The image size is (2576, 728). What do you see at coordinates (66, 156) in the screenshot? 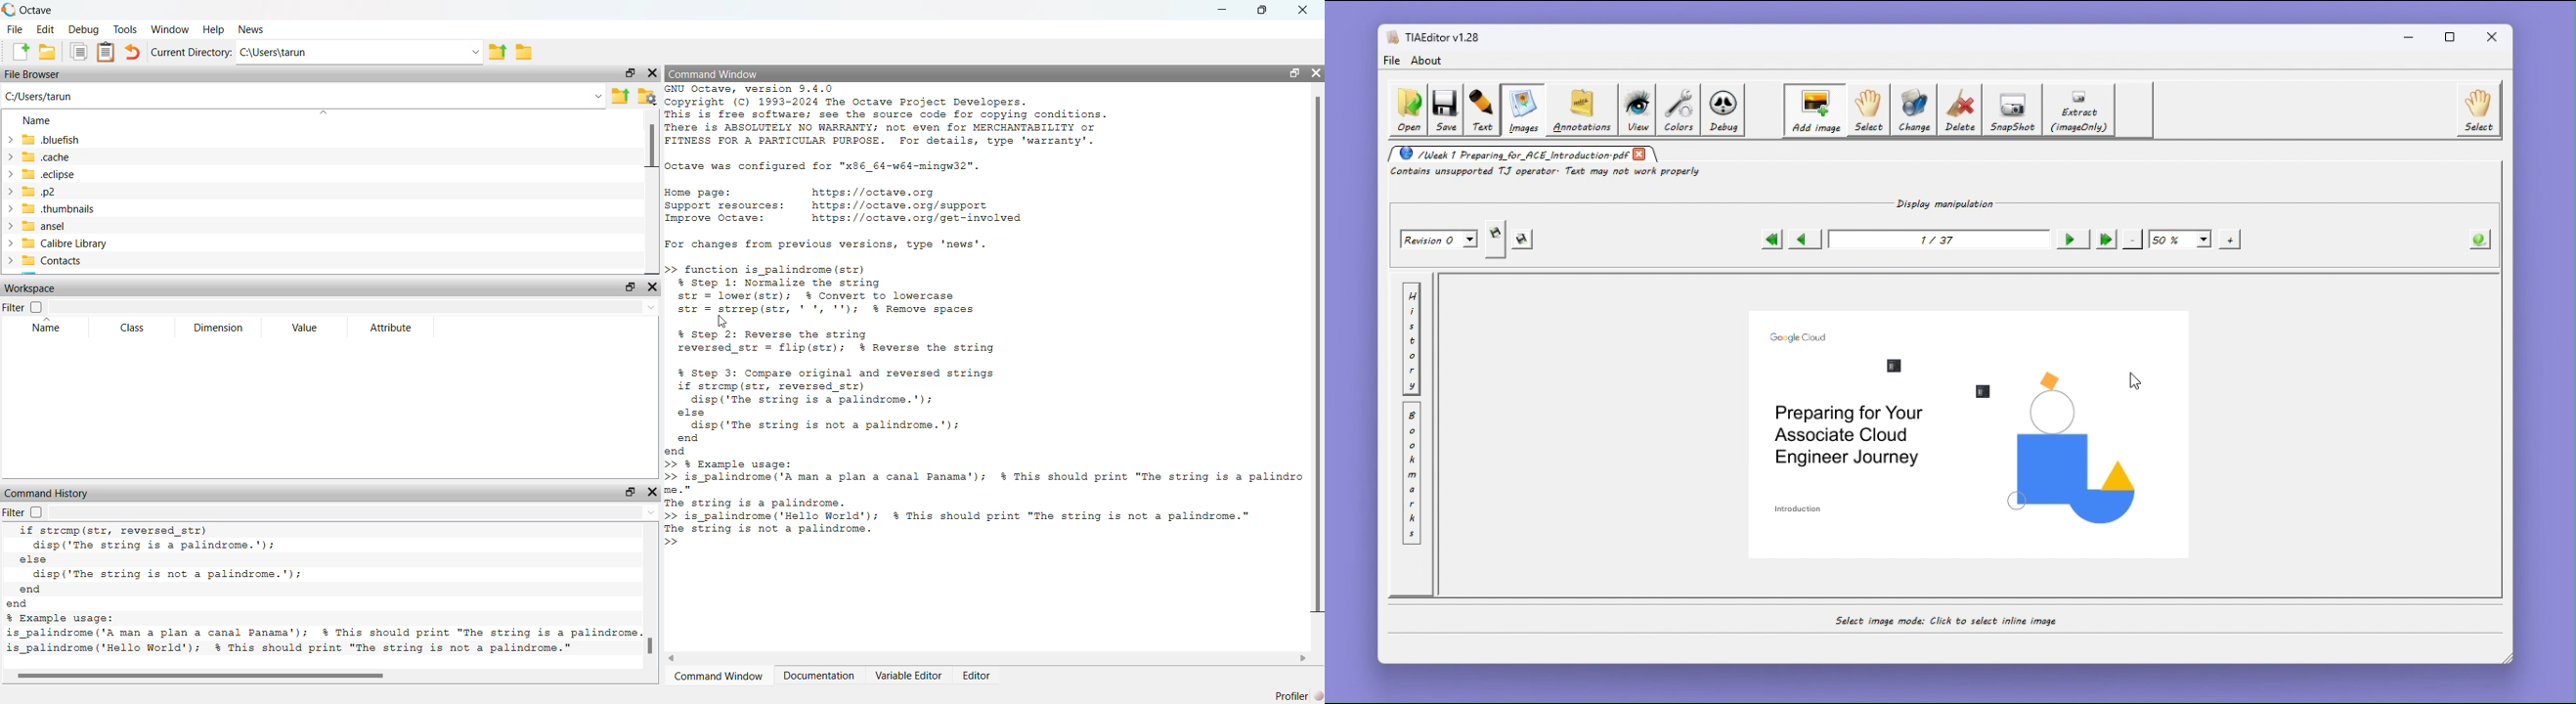
I see `.cache` at bounding box center [66, 156].